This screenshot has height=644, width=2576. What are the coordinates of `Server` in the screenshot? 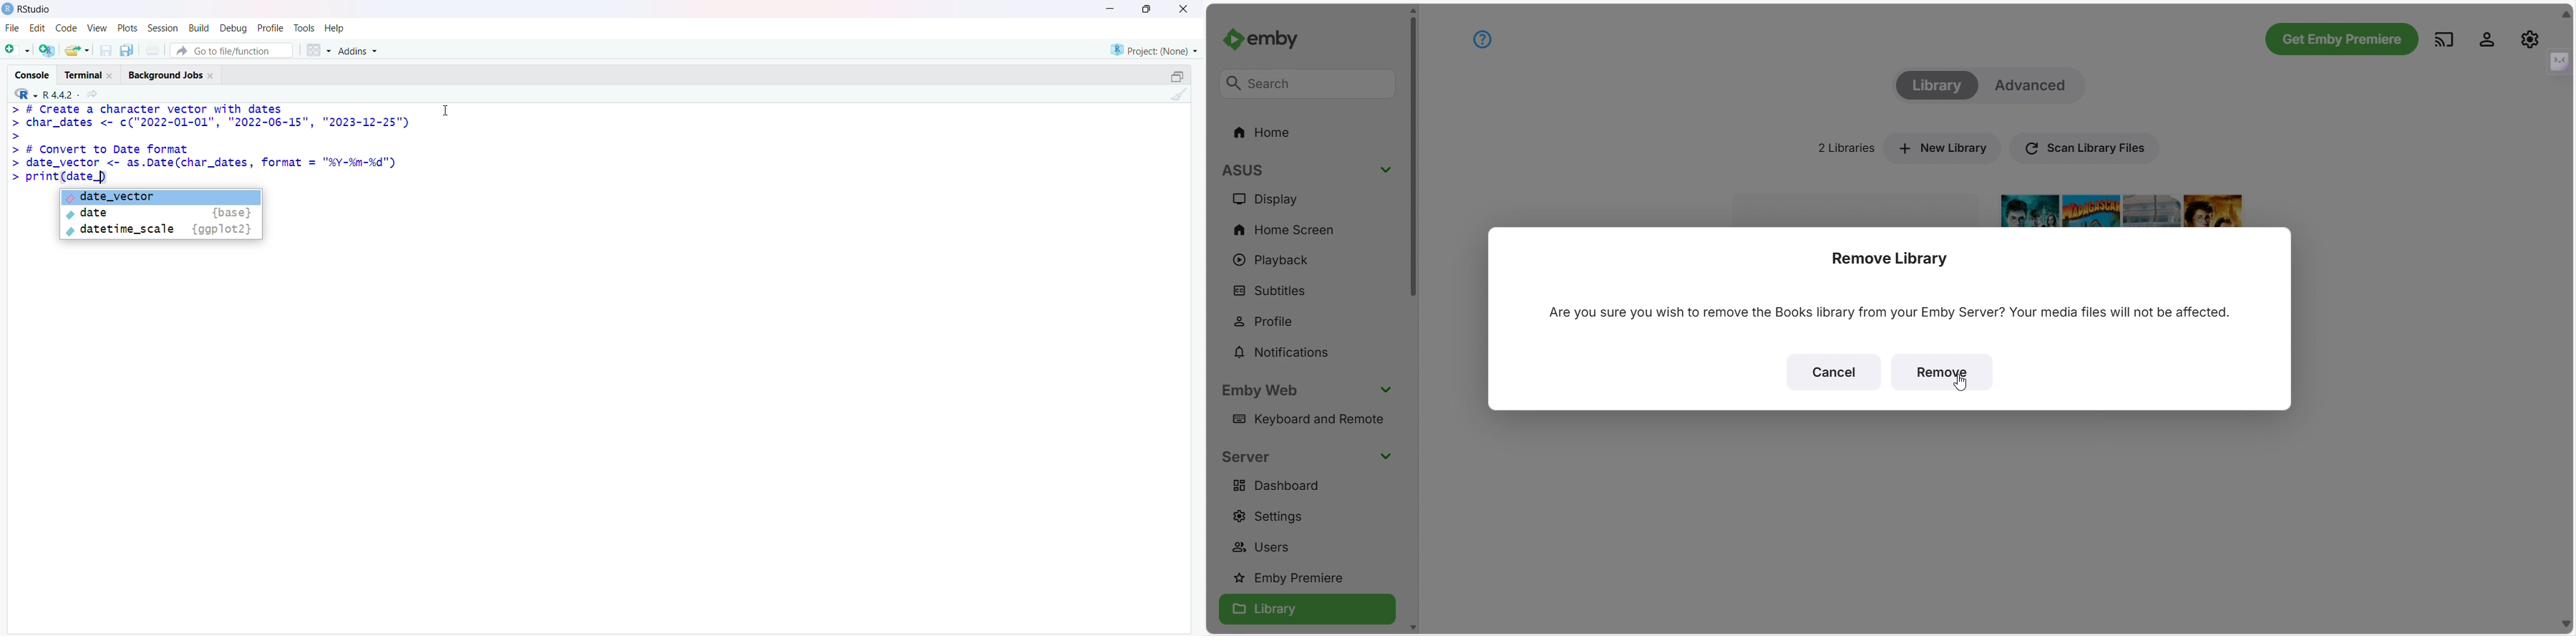 It's located at (1249, 457).